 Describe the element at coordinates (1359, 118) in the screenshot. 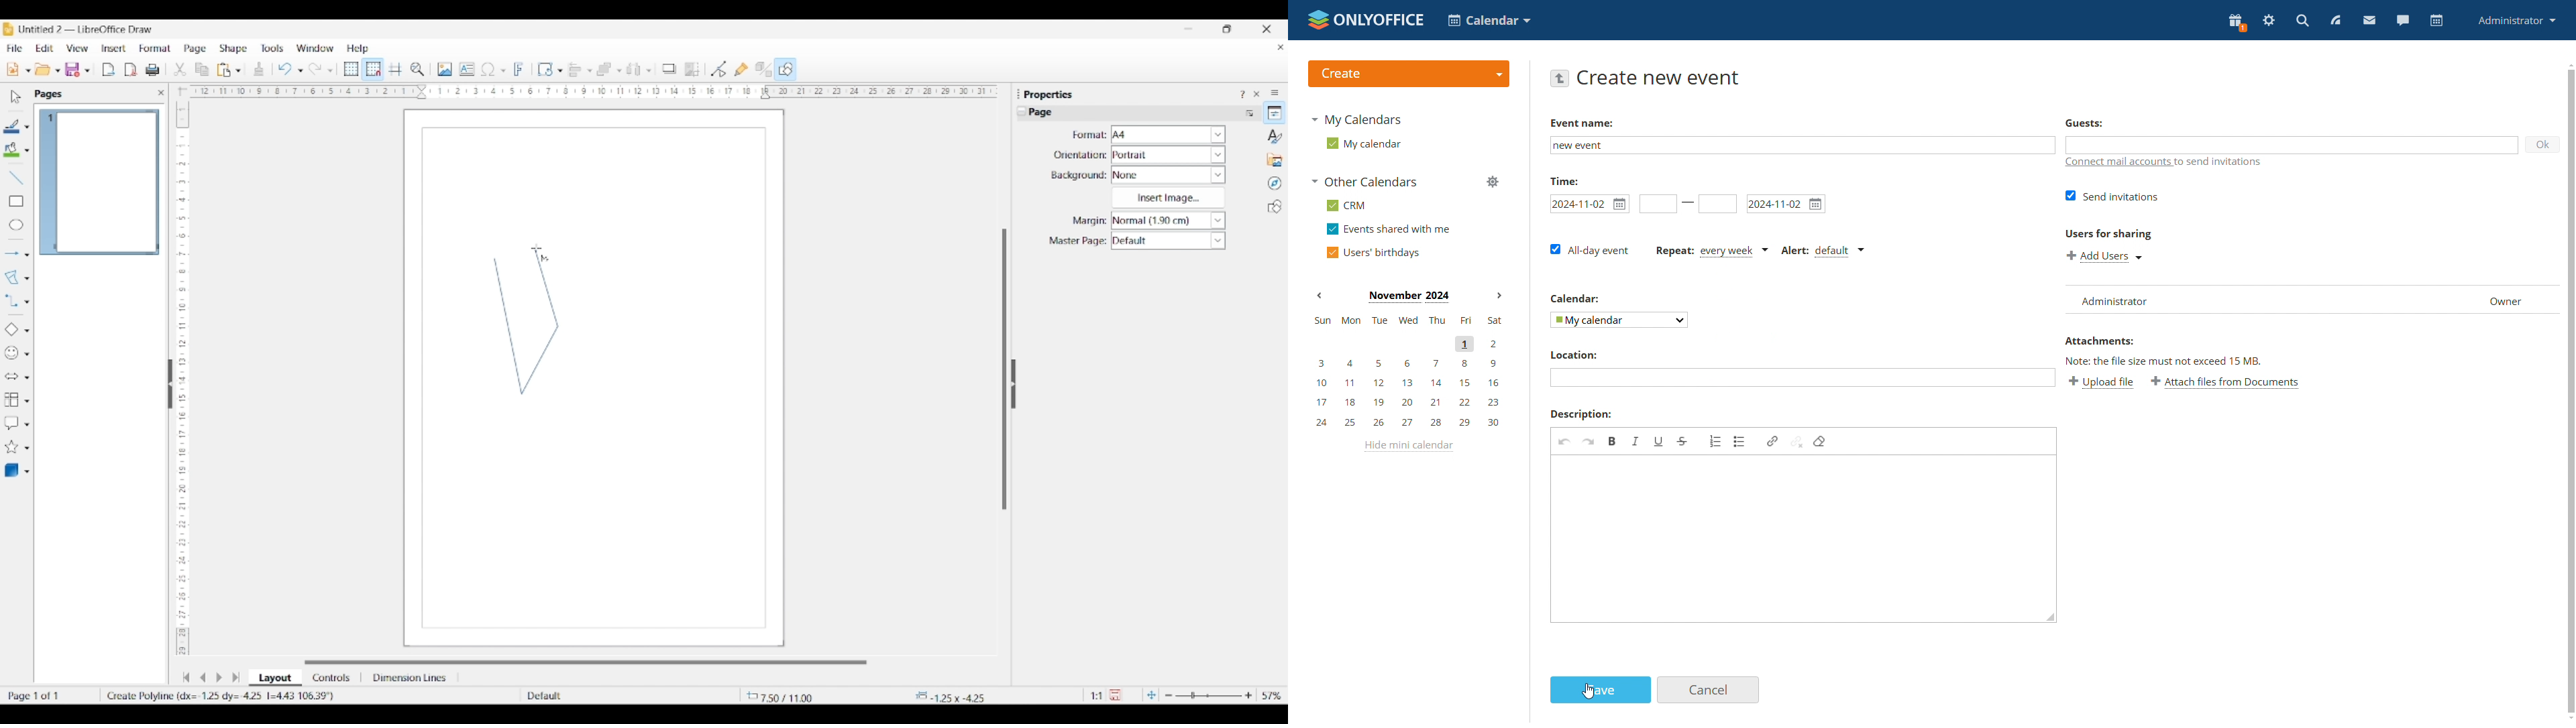

I see `my calendars` at that location.